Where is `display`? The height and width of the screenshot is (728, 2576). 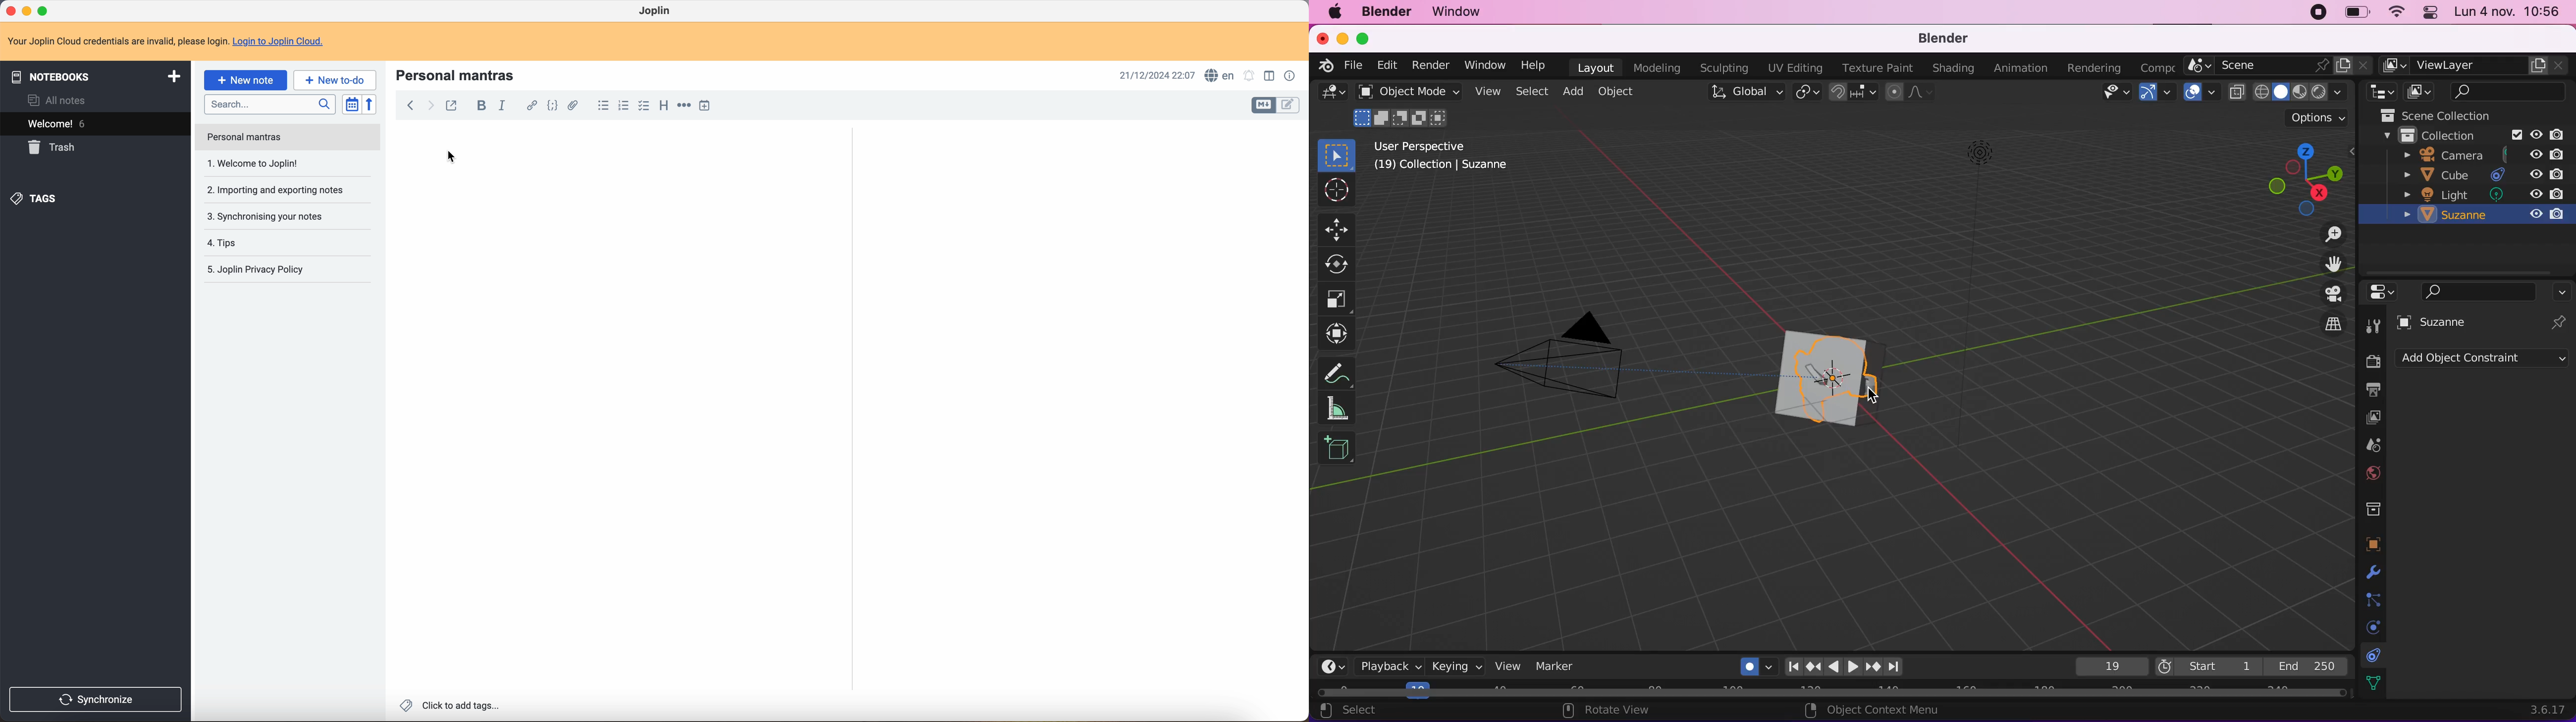
display is located at coordinates (2372, 417).